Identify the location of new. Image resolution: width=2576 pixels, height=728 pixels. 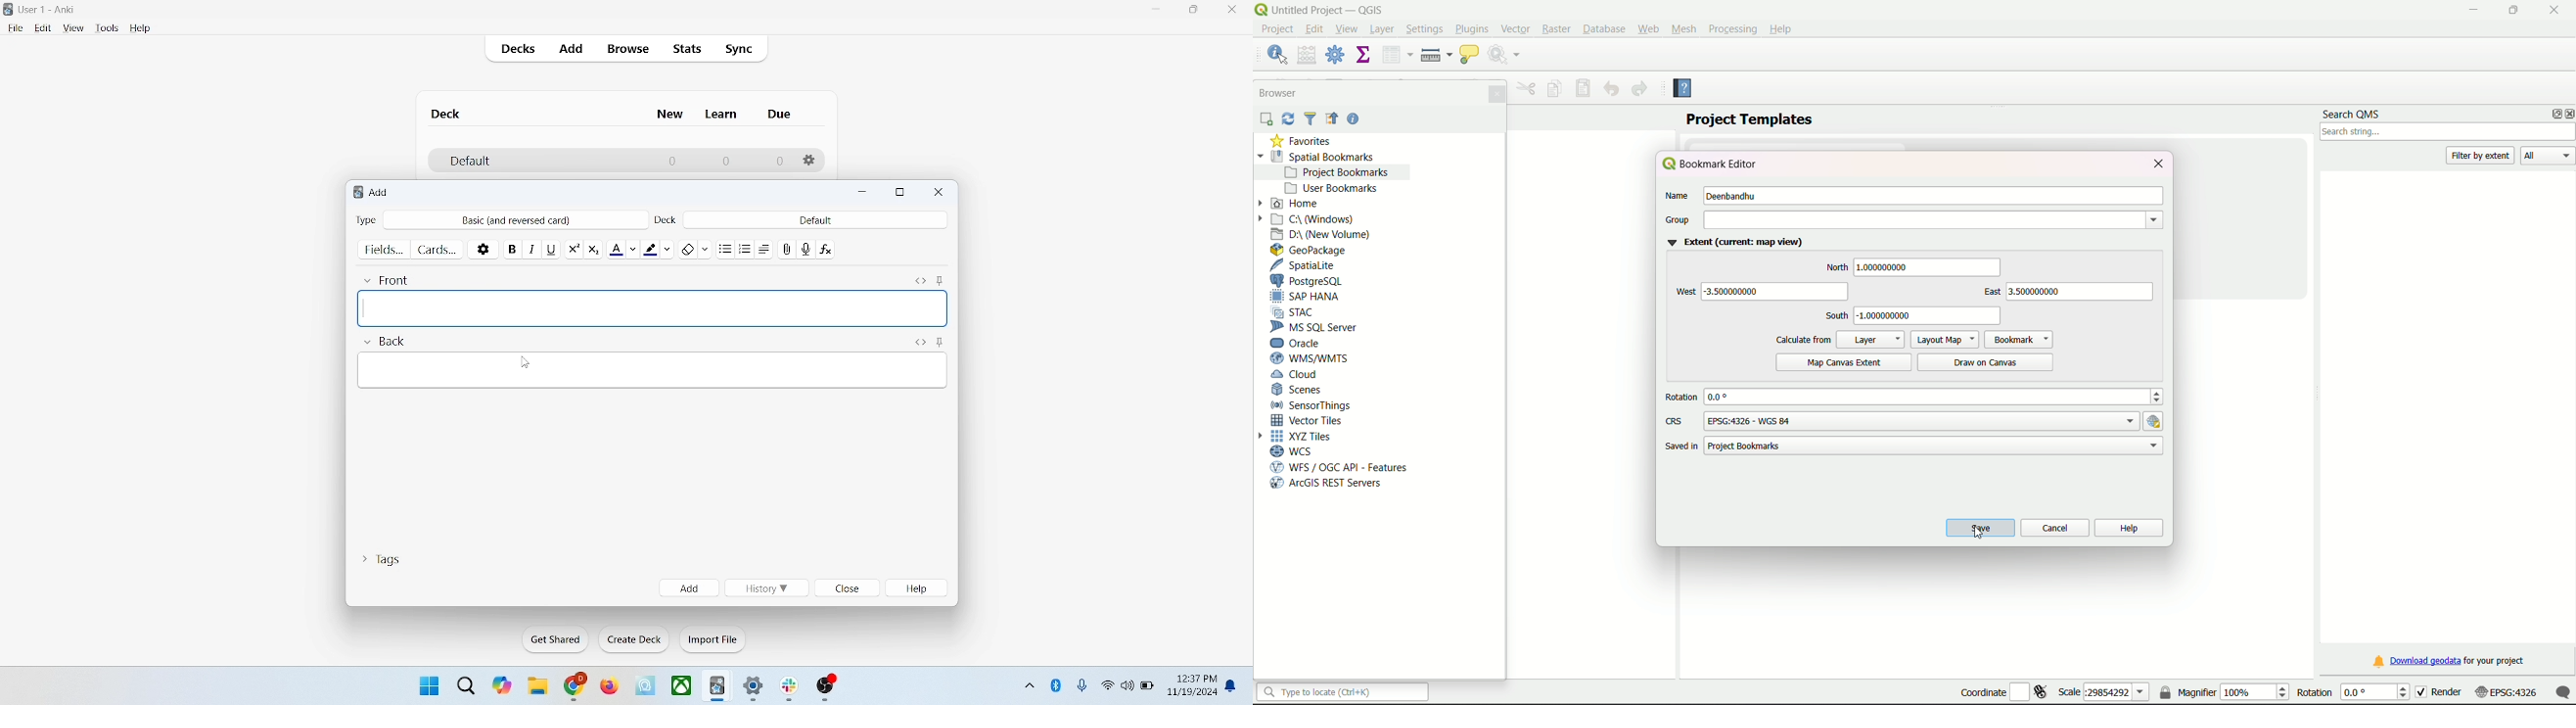
(670, 114).